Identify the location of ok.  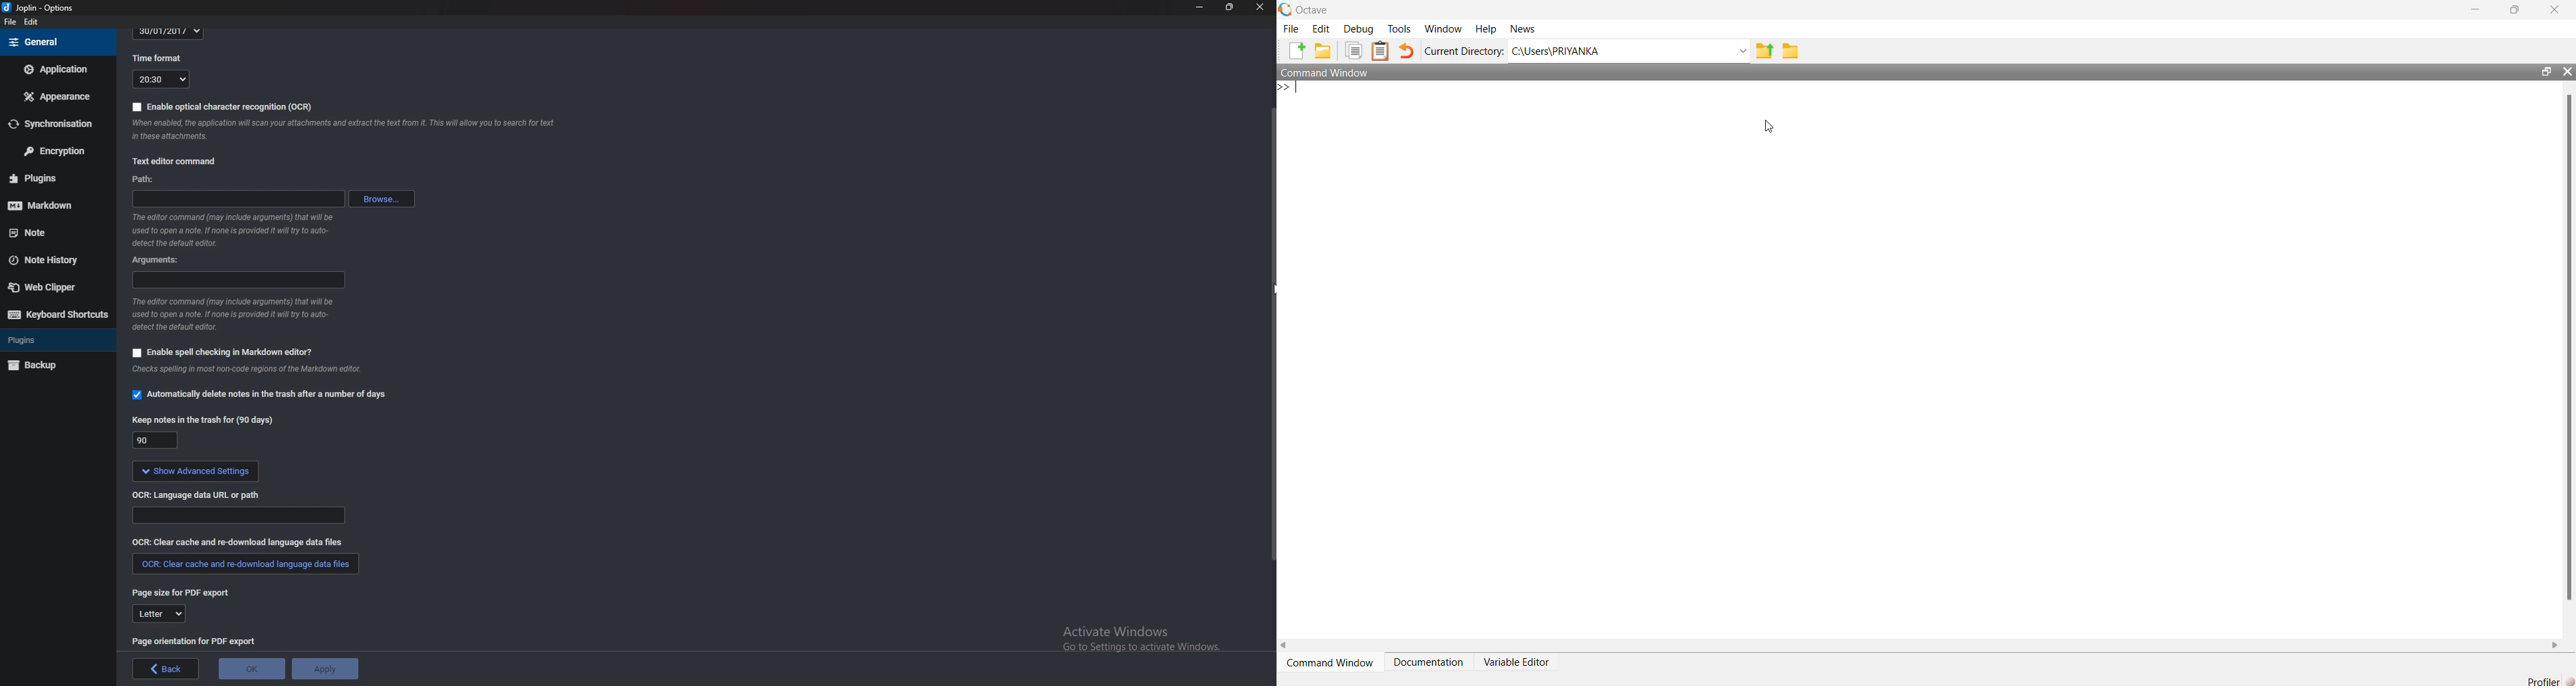
(253, 669).